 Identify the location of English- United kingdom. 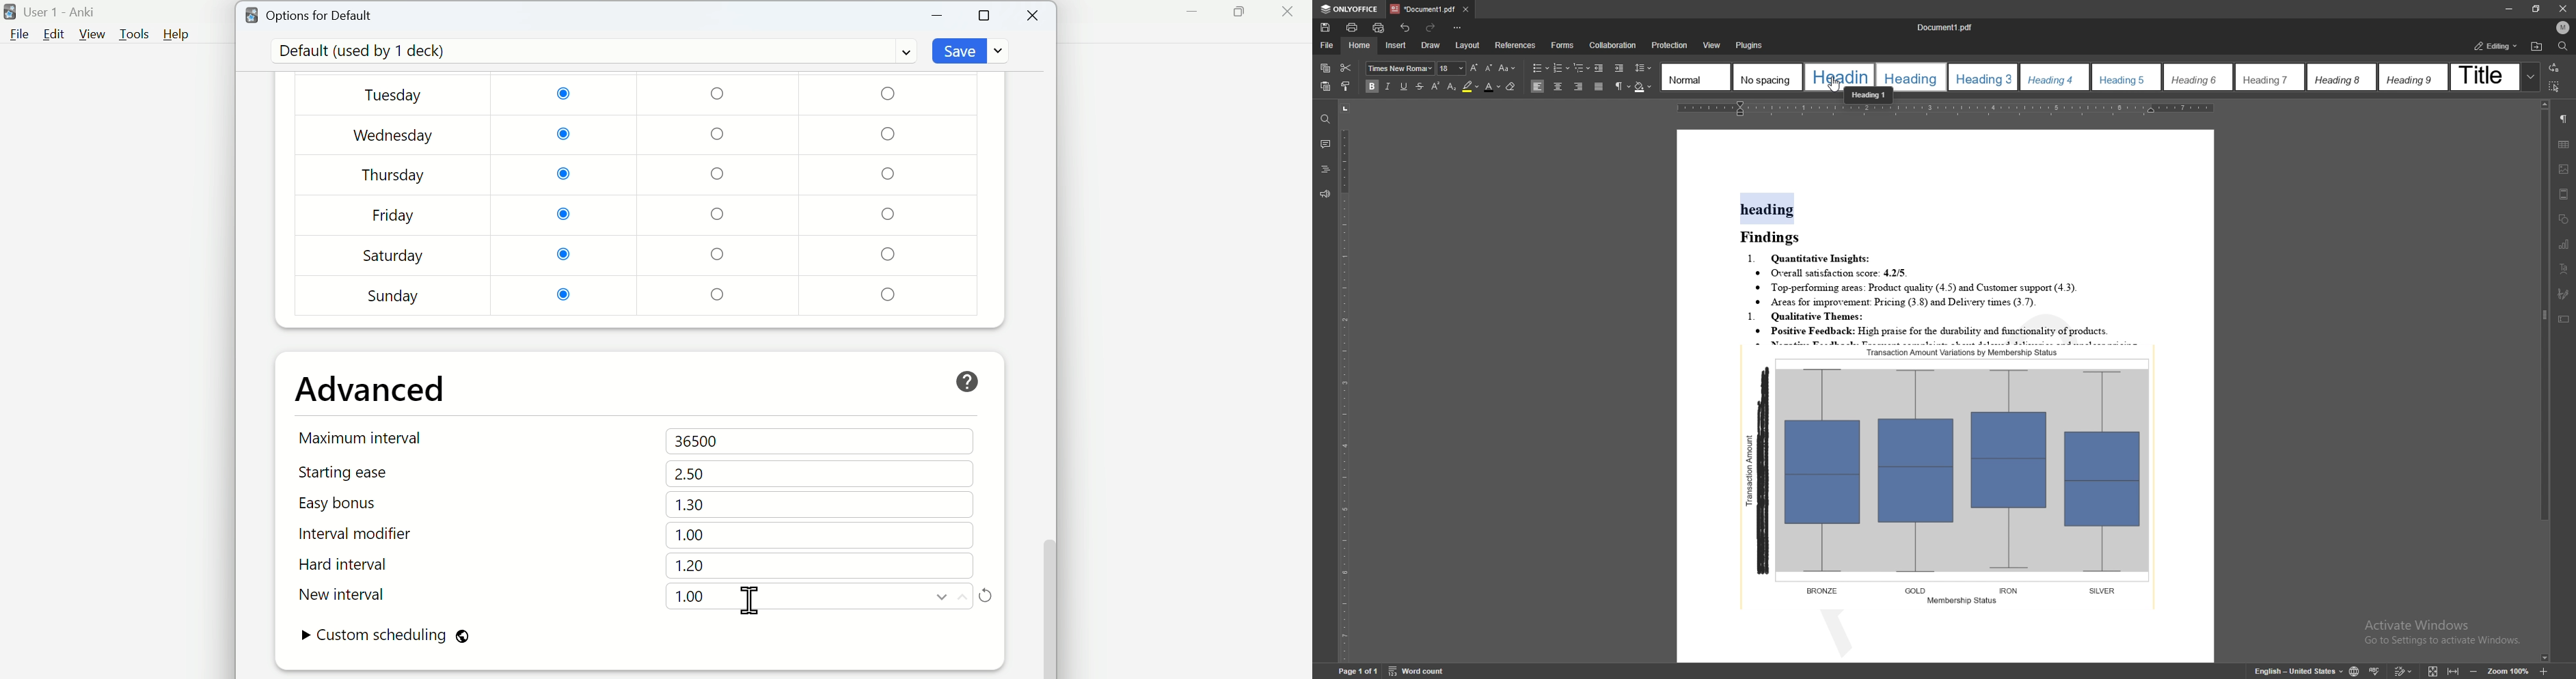
(2291, 671).